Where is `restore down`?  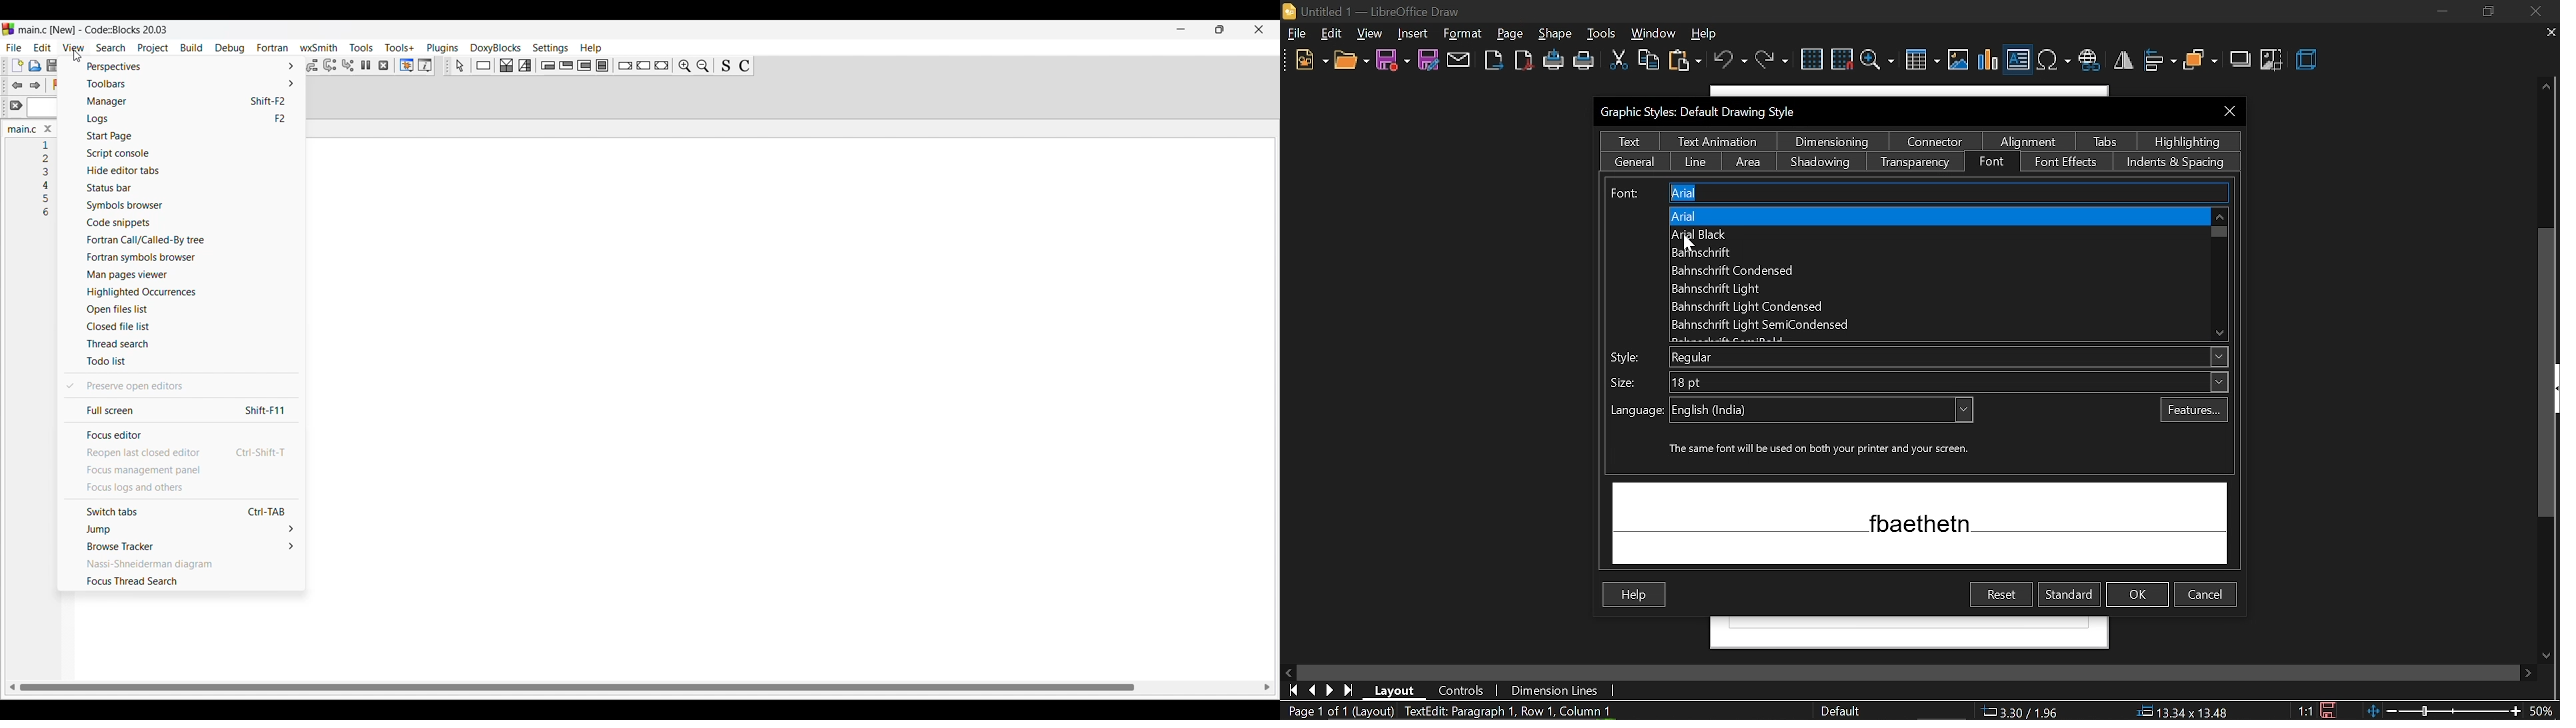 restore down is located at coordinates (2491, 11).